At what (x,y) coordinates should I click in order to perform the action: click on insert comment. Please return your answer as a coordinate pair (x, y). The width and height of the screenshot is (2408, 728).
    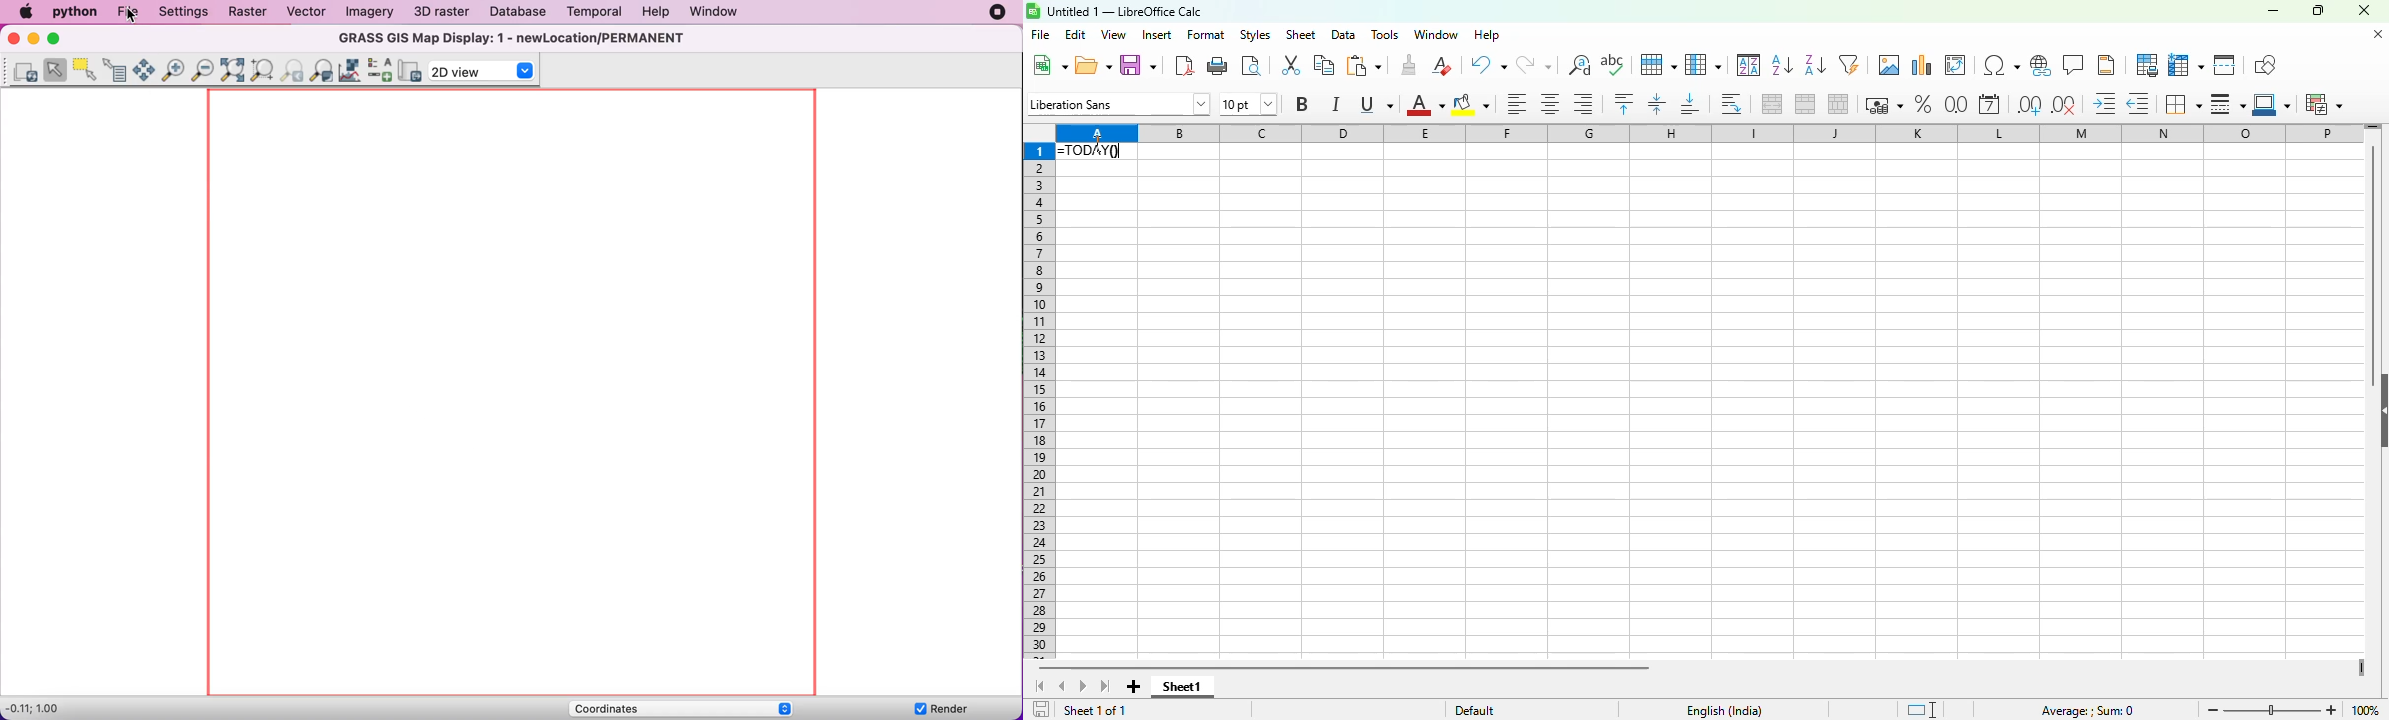
    Looking at the image, I should click on (2074, 65).